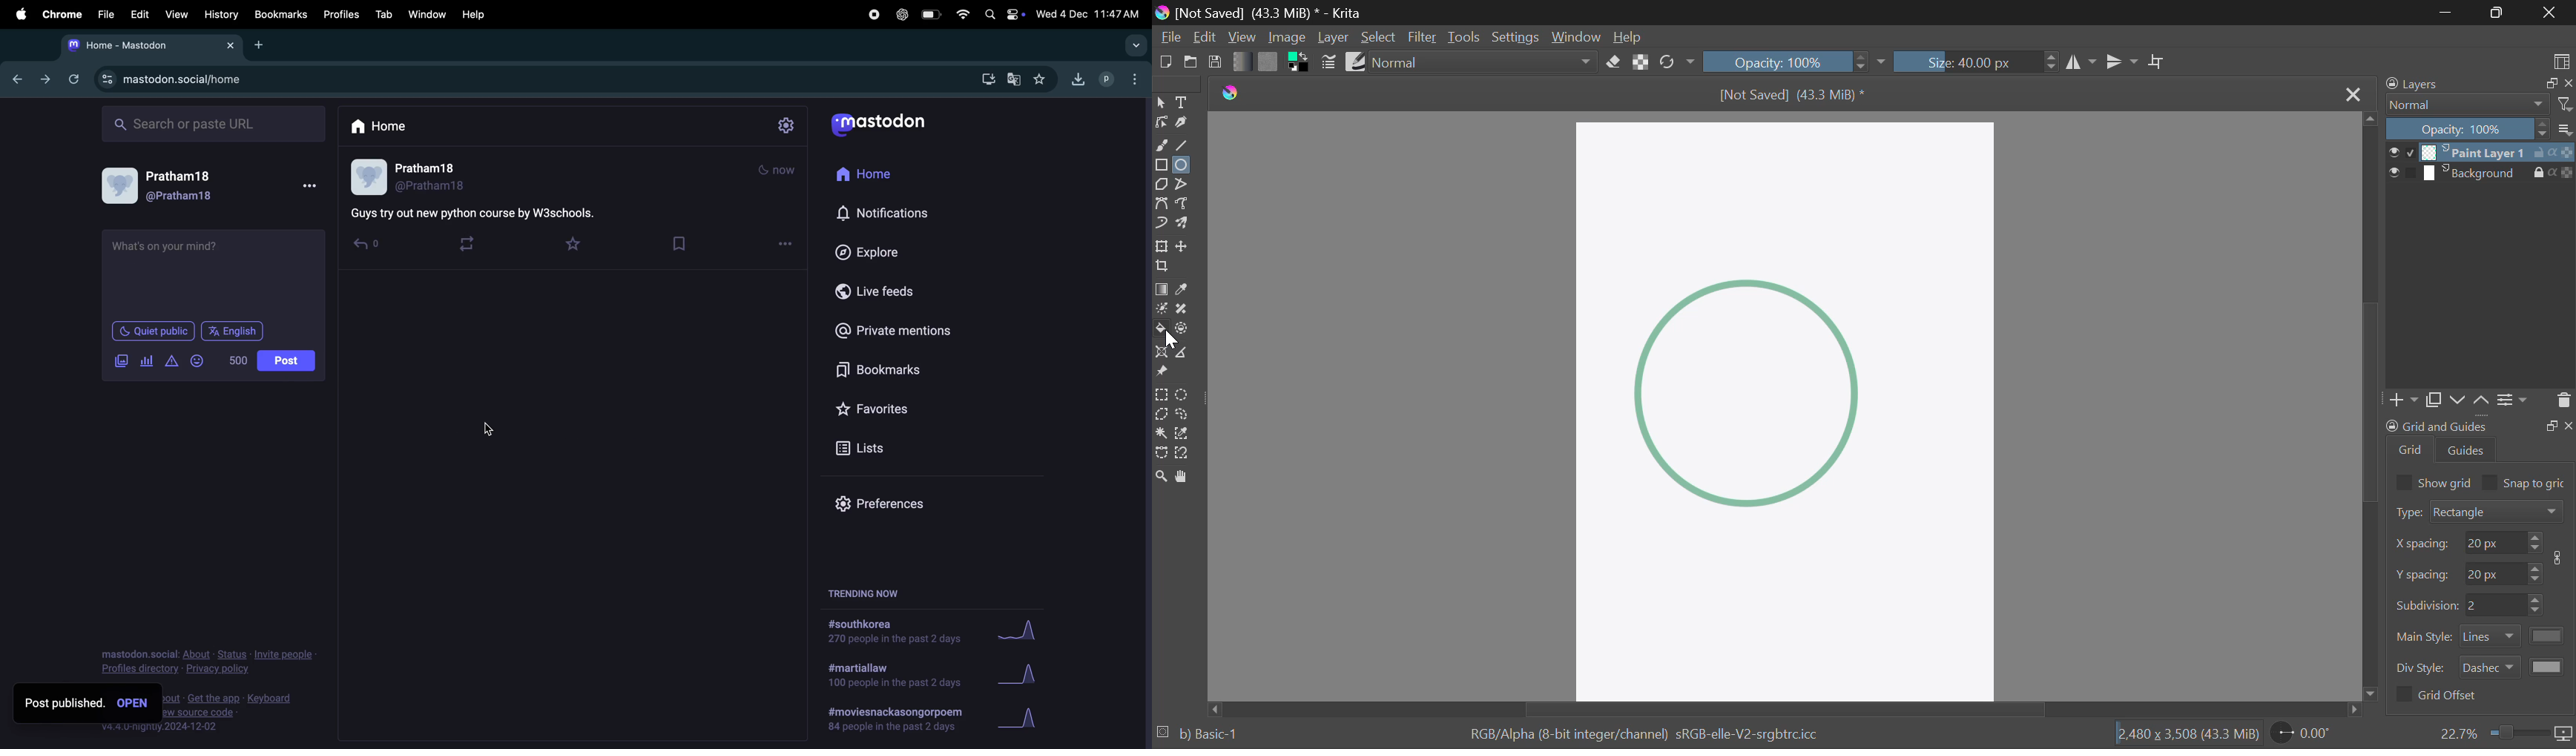  What do you see at coordinates (220, 16) in the screenshot?
I see `History` at bounding box center [220, 16].